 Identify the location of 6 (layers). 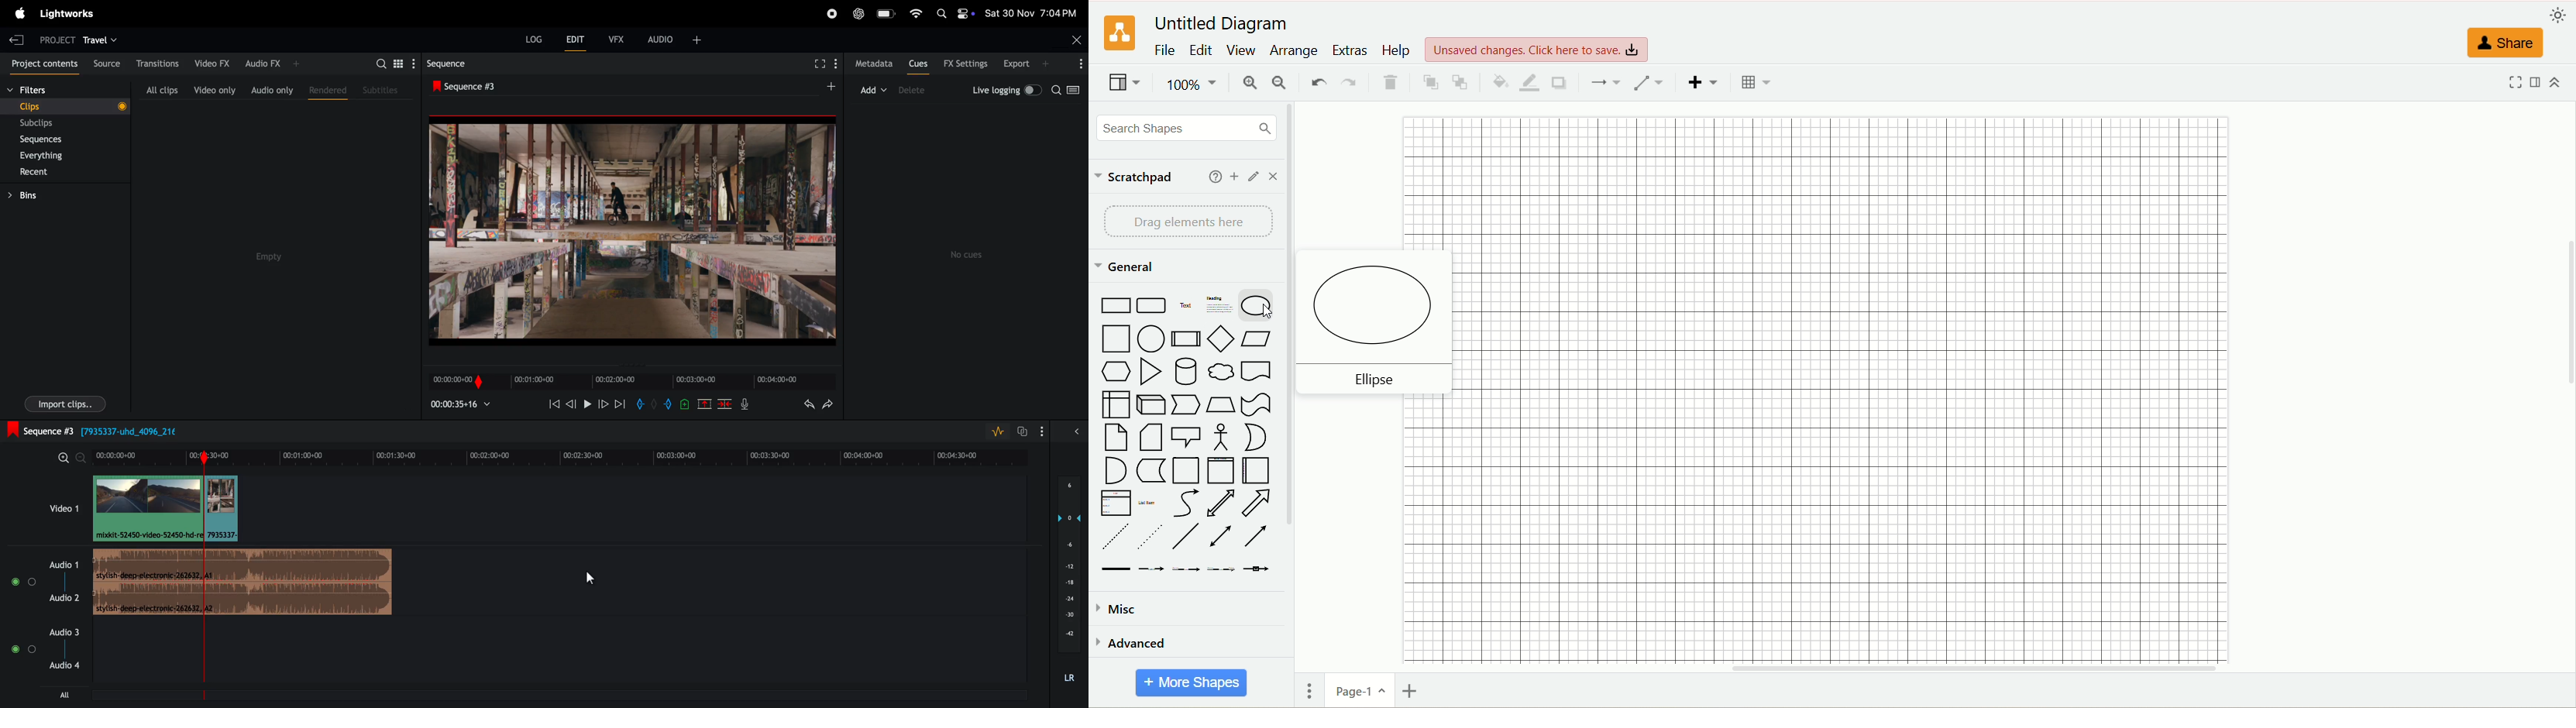
(1069, 487).